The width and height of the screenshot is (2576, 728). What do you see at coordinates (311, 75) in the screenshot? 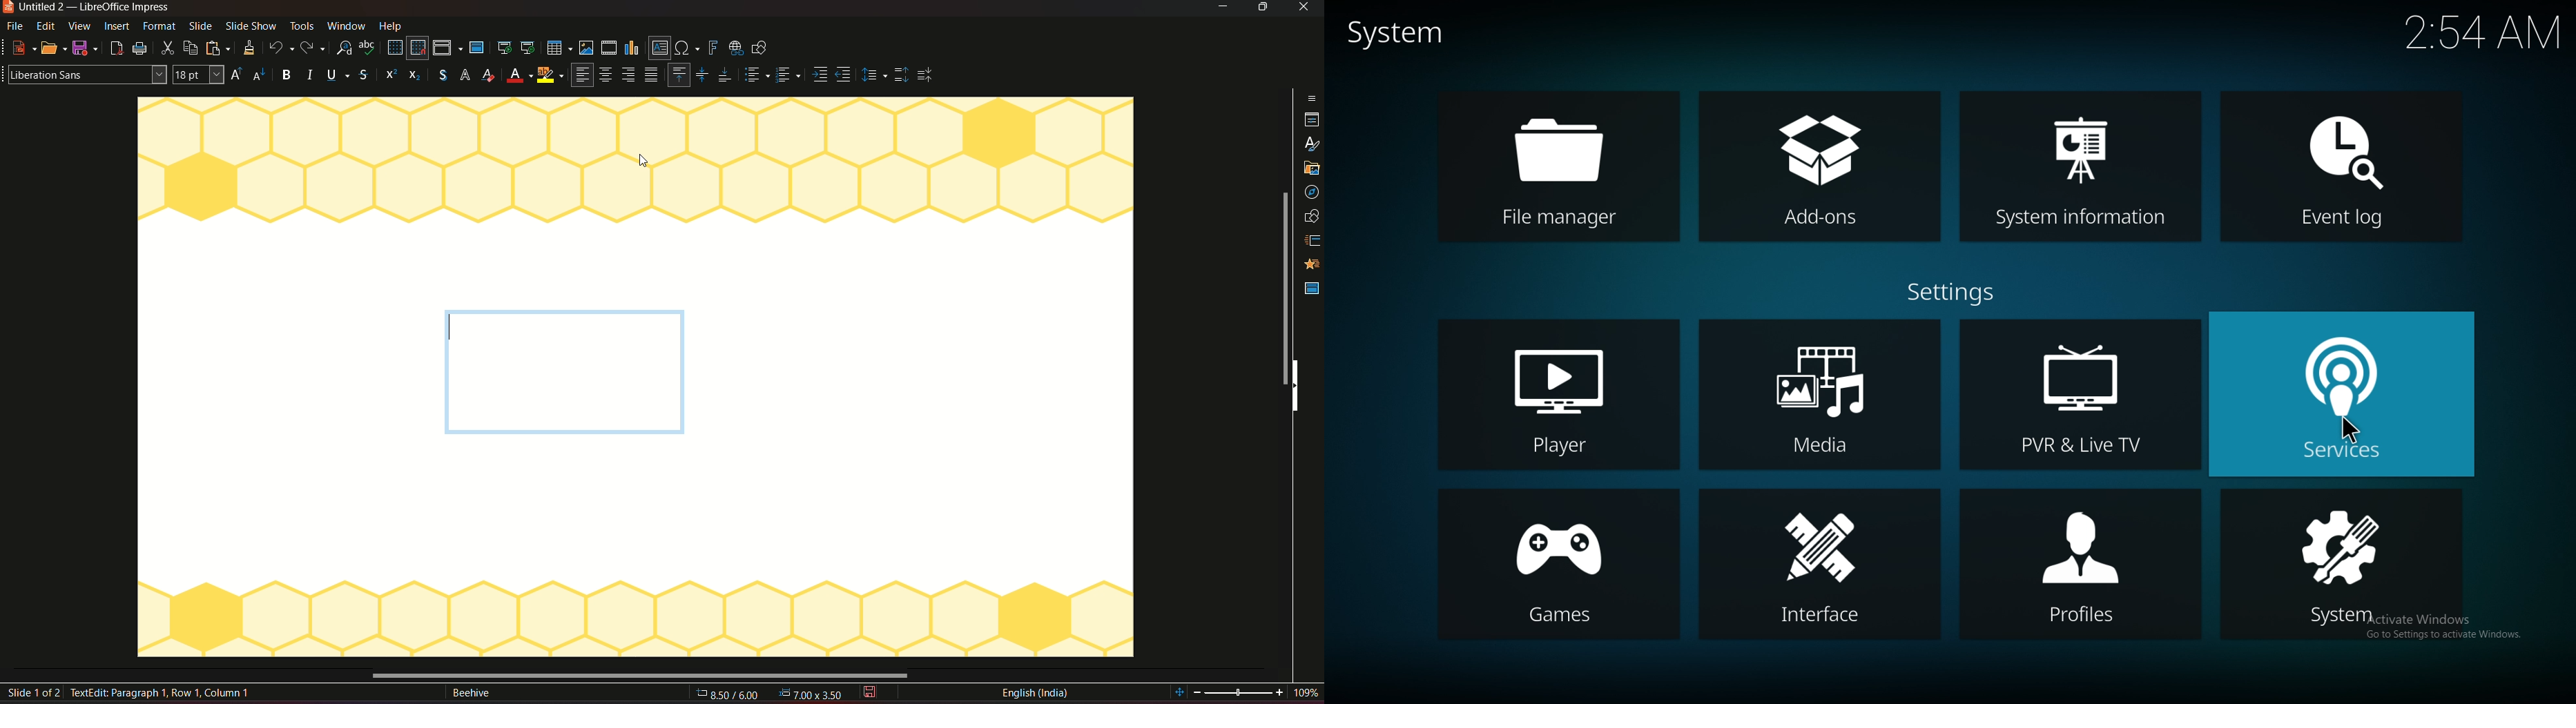
I see `Italic` at bounding box center [311, 75].